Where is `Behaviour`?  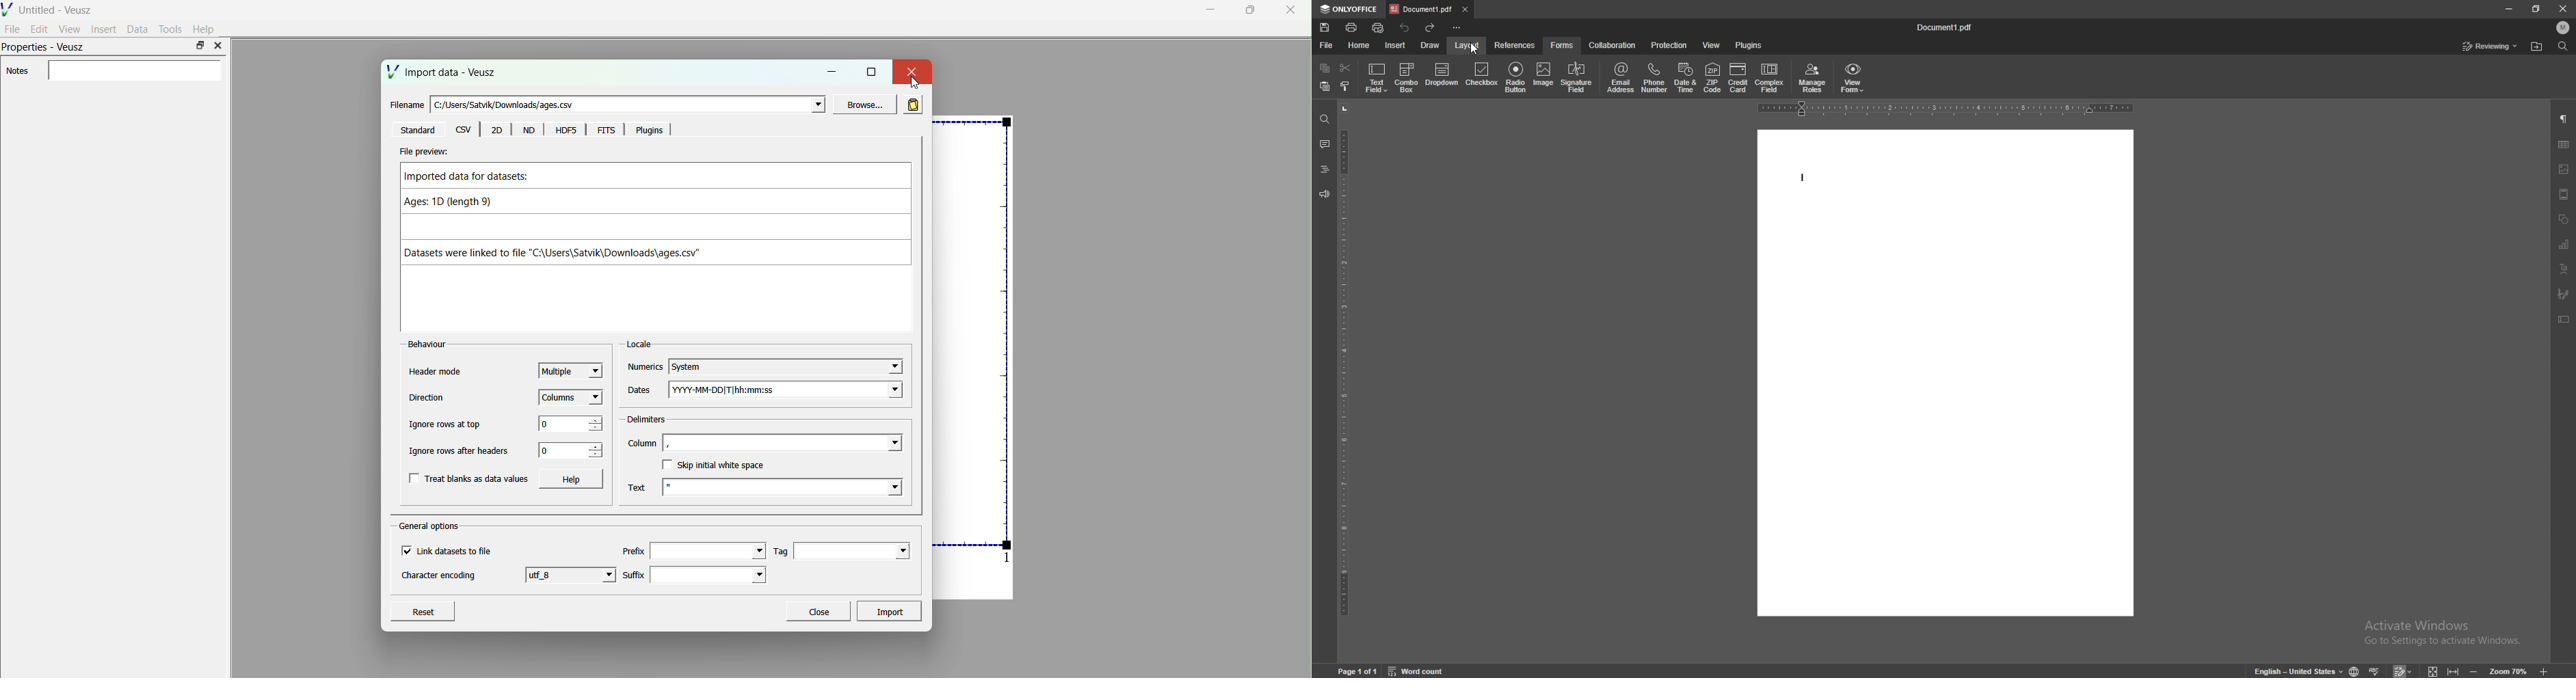
Behaviour is located at coordinates (428, 344).